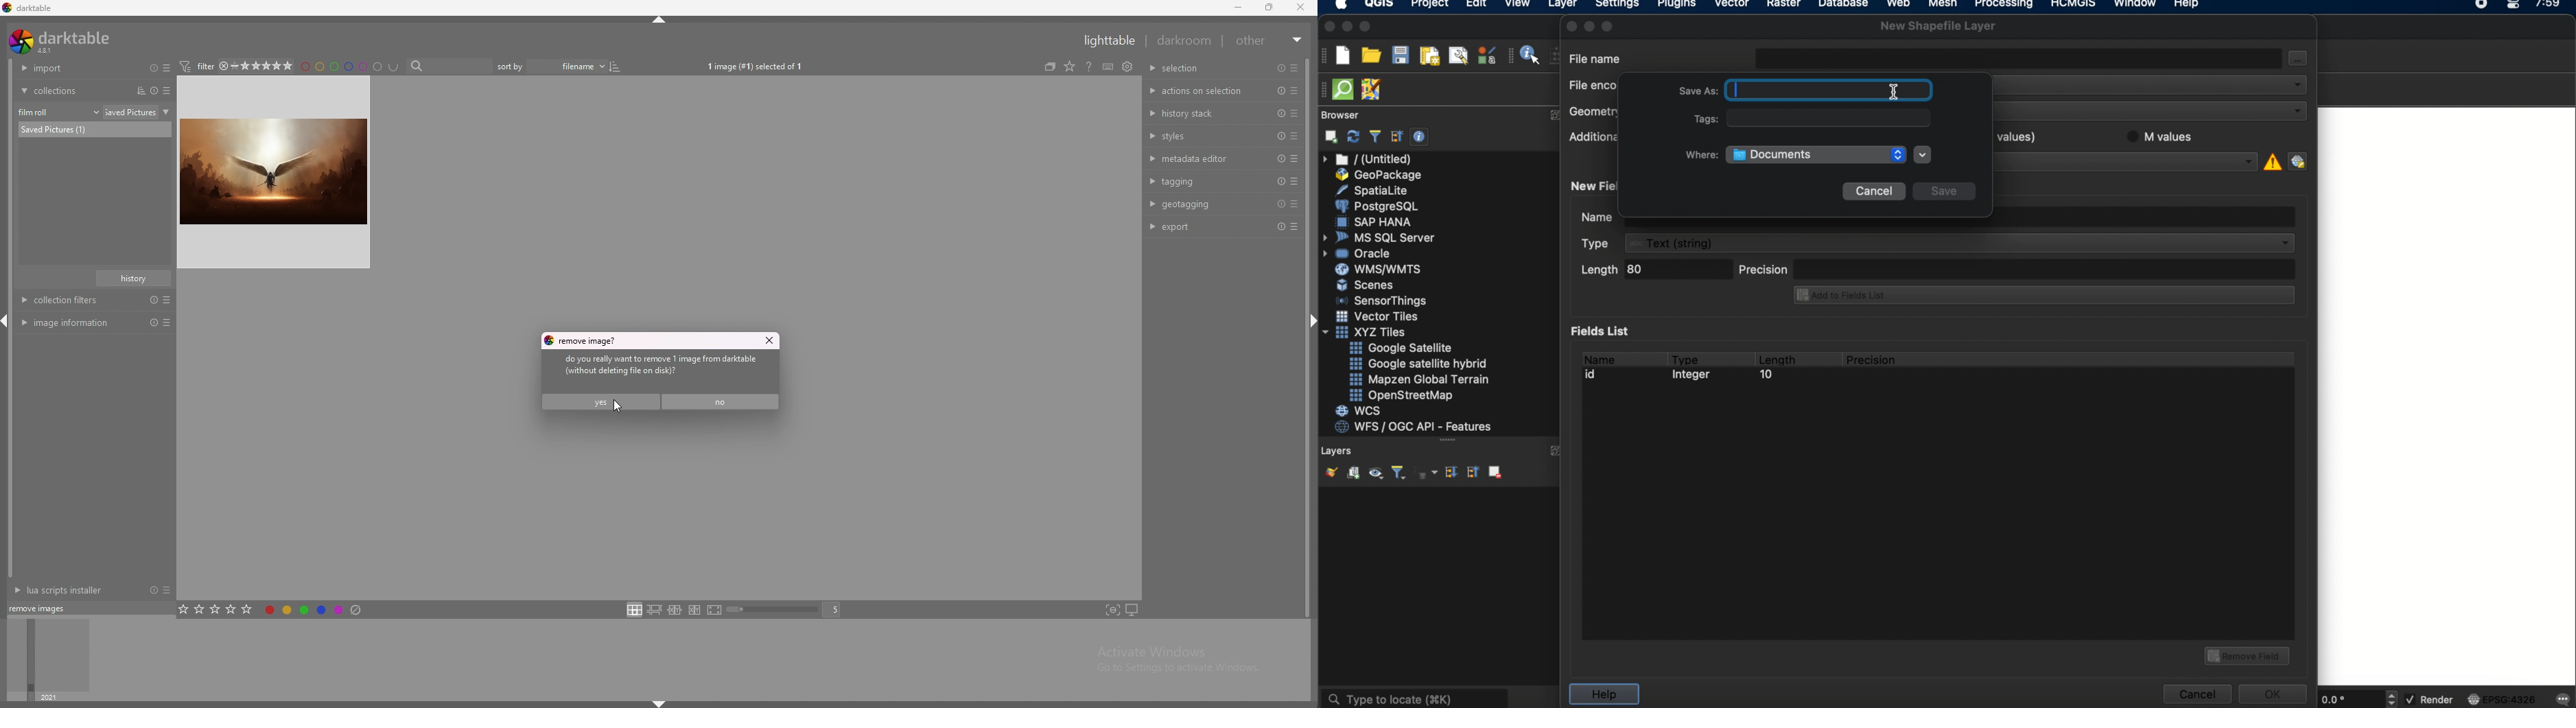 The height and width of the screenshot is (728, 2576). What do you see at coordinates (1487, 55) in the screenshot?
I see `style manager` at bounding box center [1487, 55].